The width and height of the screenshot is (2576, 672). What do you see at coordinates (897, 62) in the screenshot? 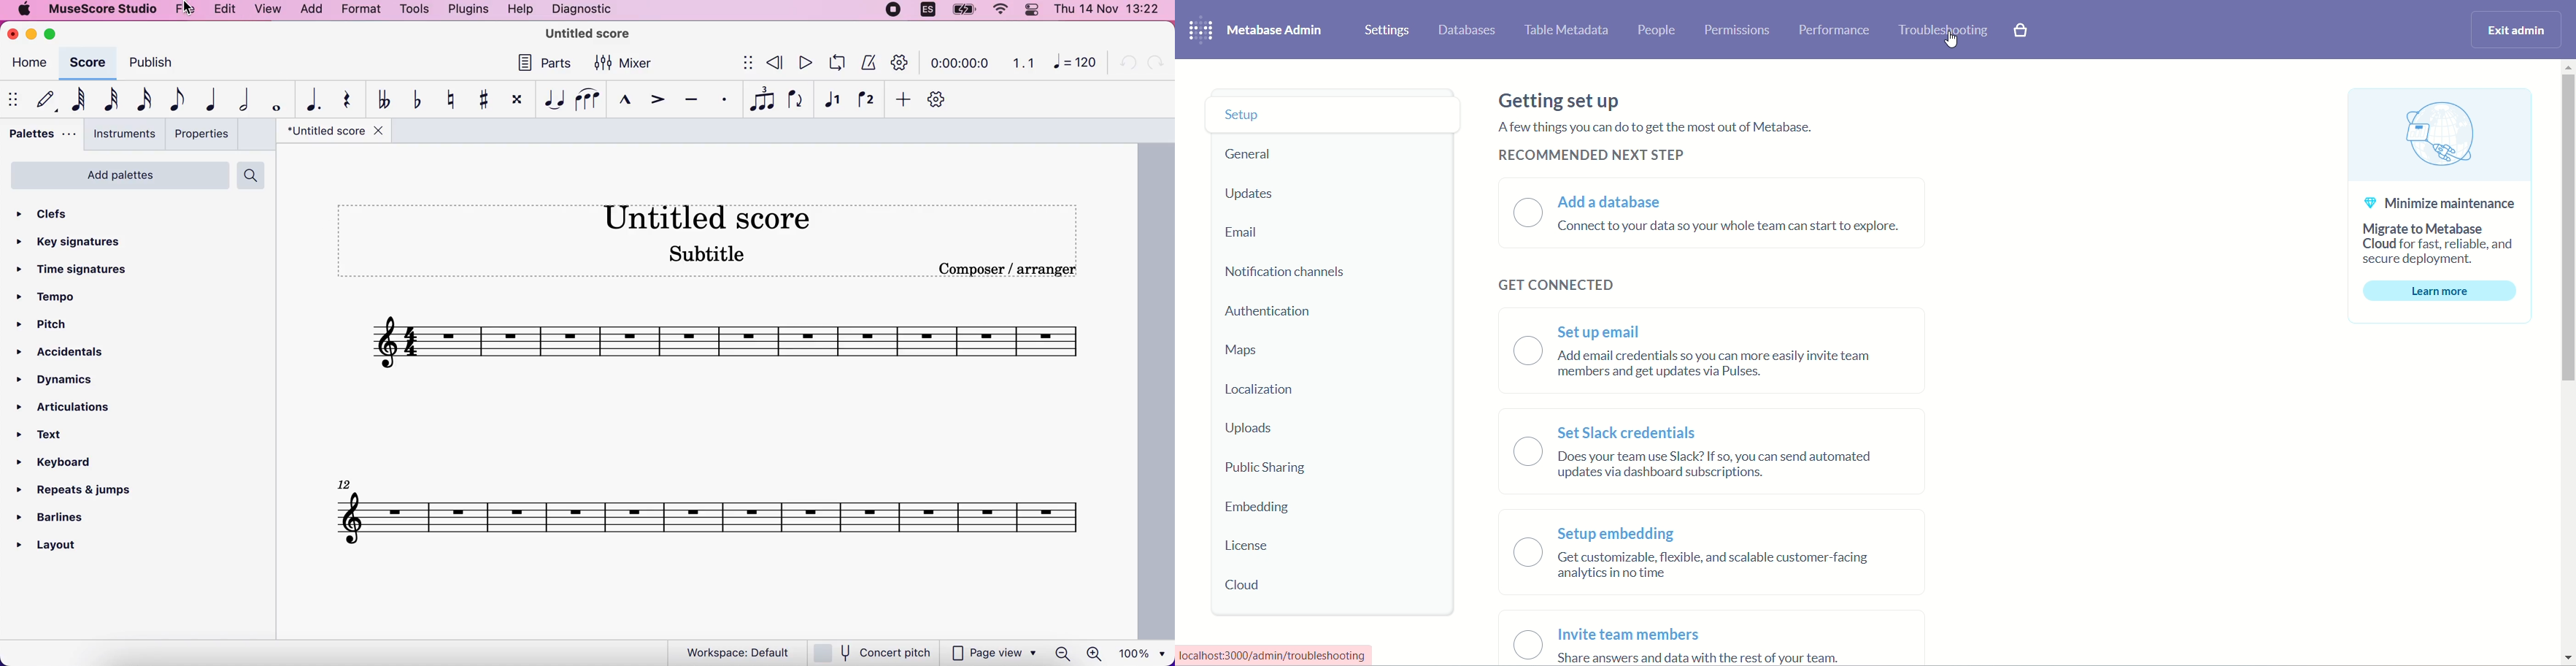
I see `customization tool` at bounding box center [897, 62].